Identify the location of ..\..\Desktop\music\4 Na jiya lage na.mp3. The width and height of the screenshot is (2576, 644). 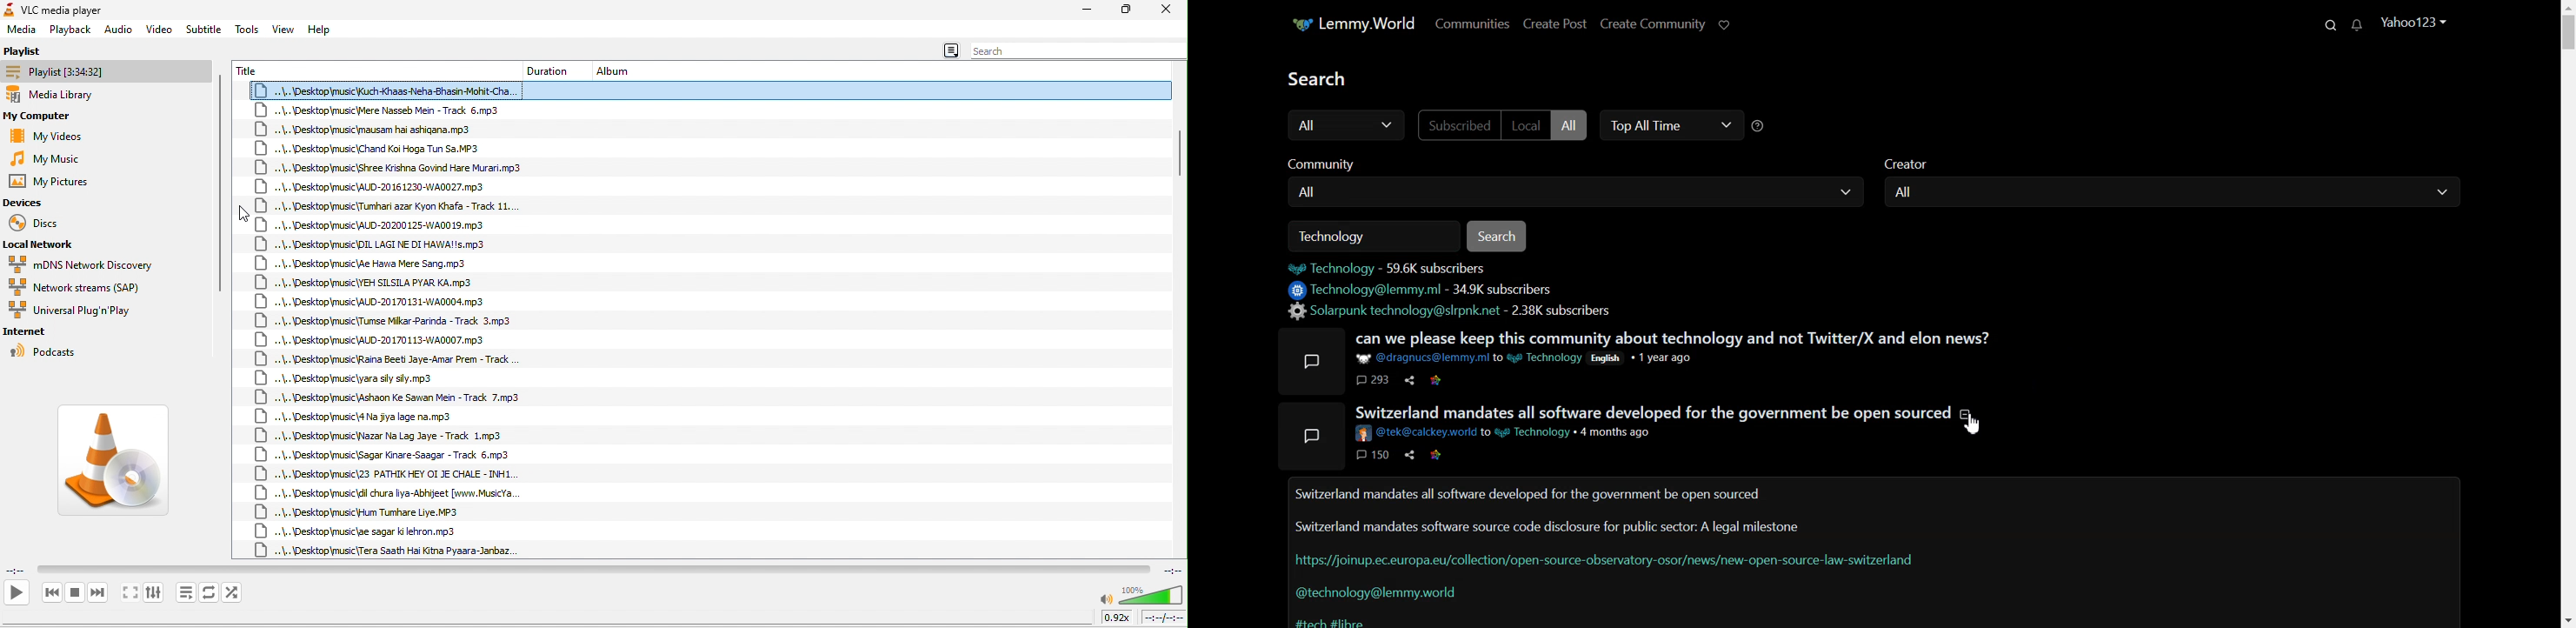
(355, 417).